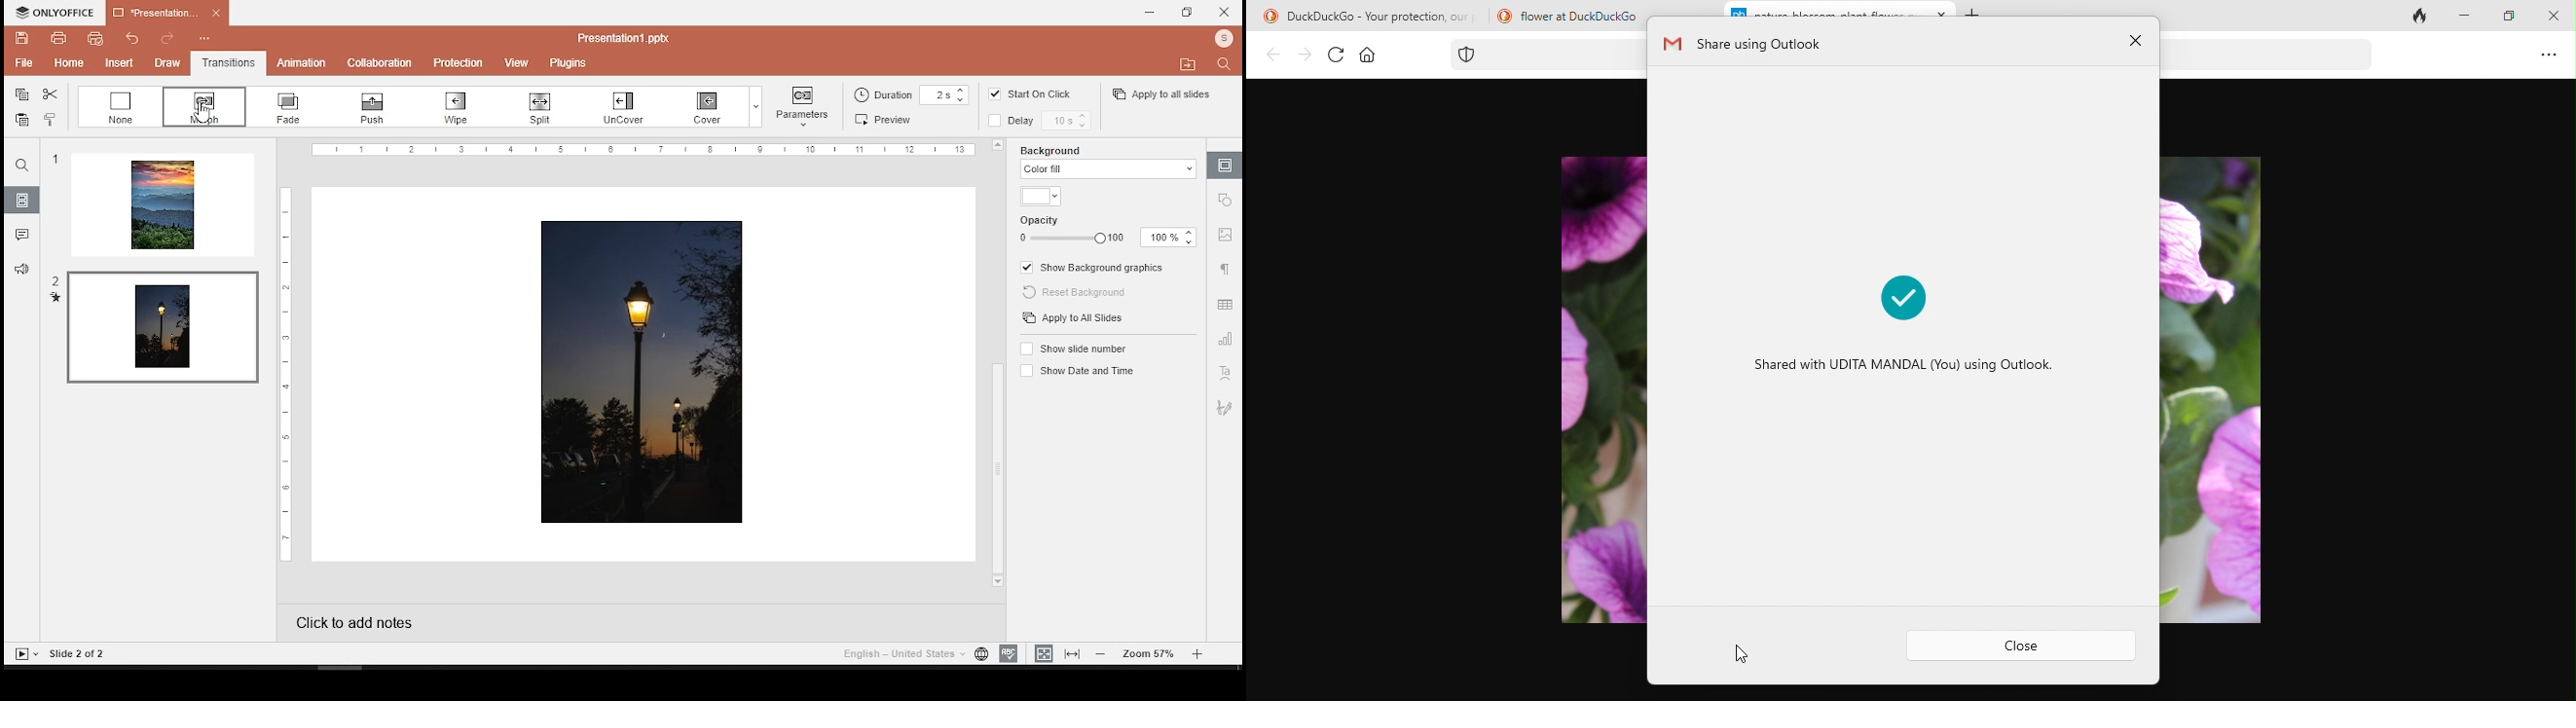 The width and height of the screenshot is (2576, 728). What do you see at coordinates (901, 656) in the screenshot?
I see `english - united states` at bounding box center [901, 656].